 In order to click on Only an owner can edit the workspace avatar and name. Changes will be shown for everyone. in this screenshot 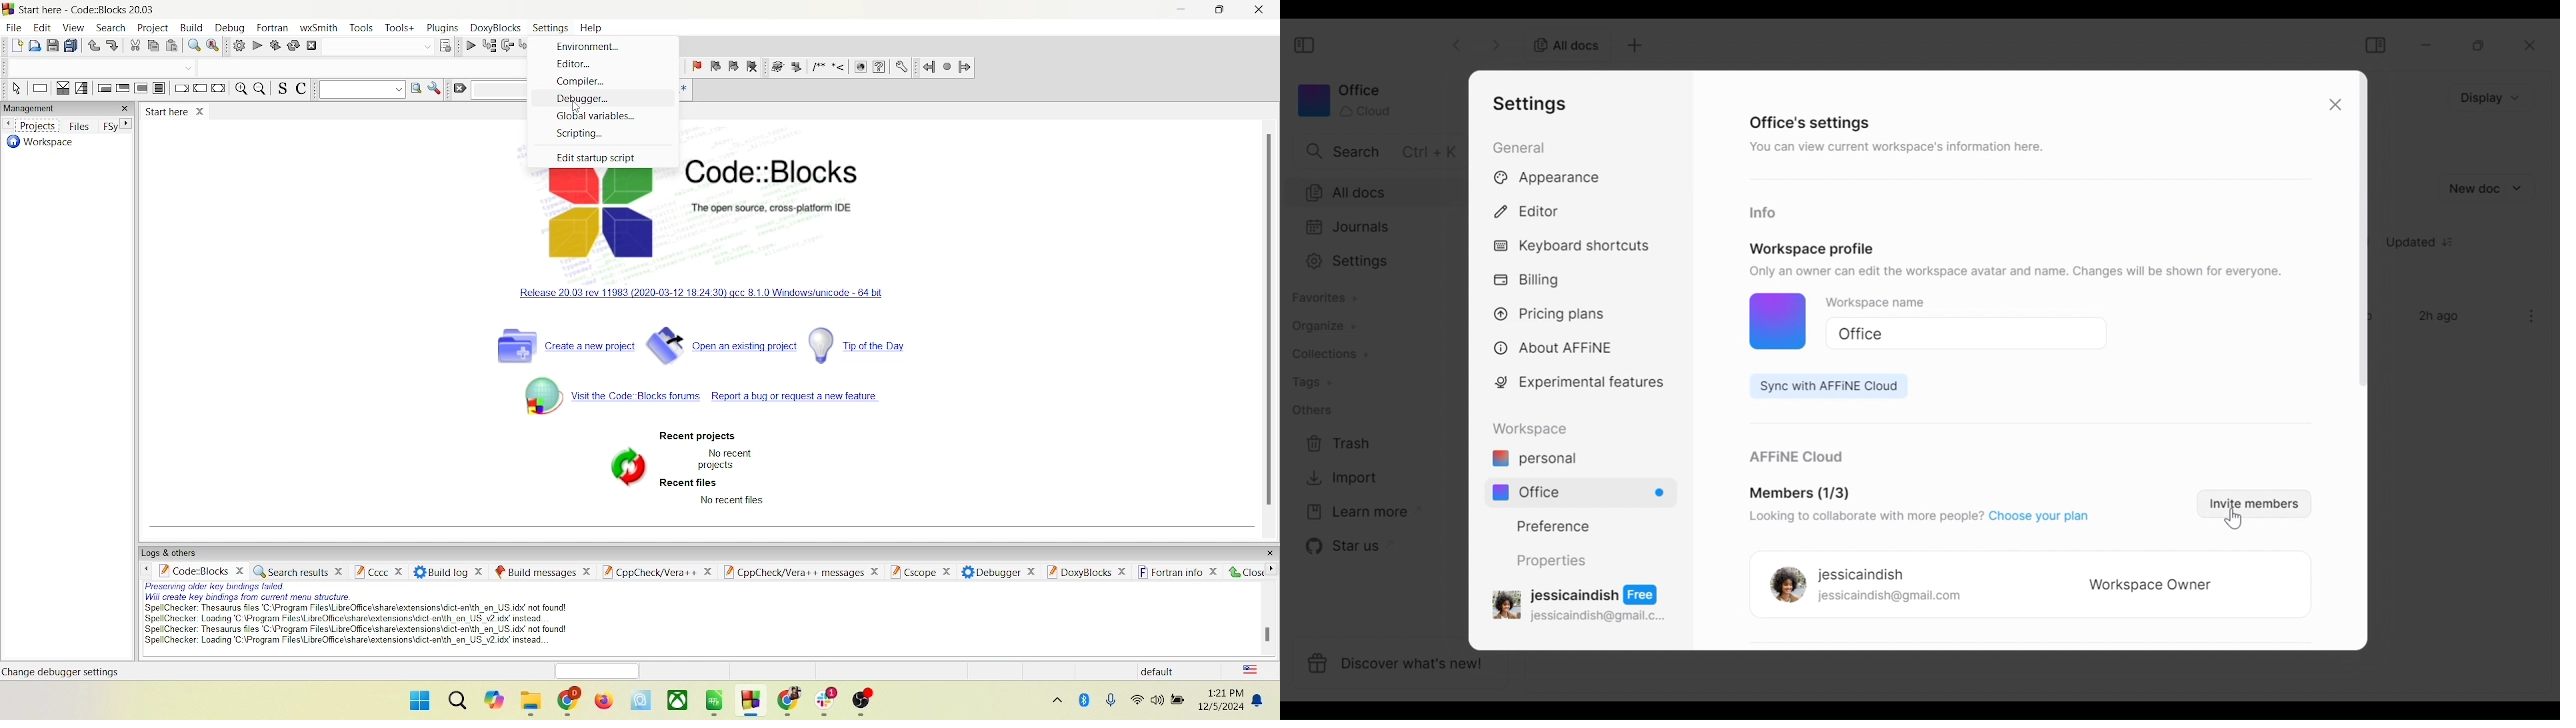, I will do `click(2019, 271)`.